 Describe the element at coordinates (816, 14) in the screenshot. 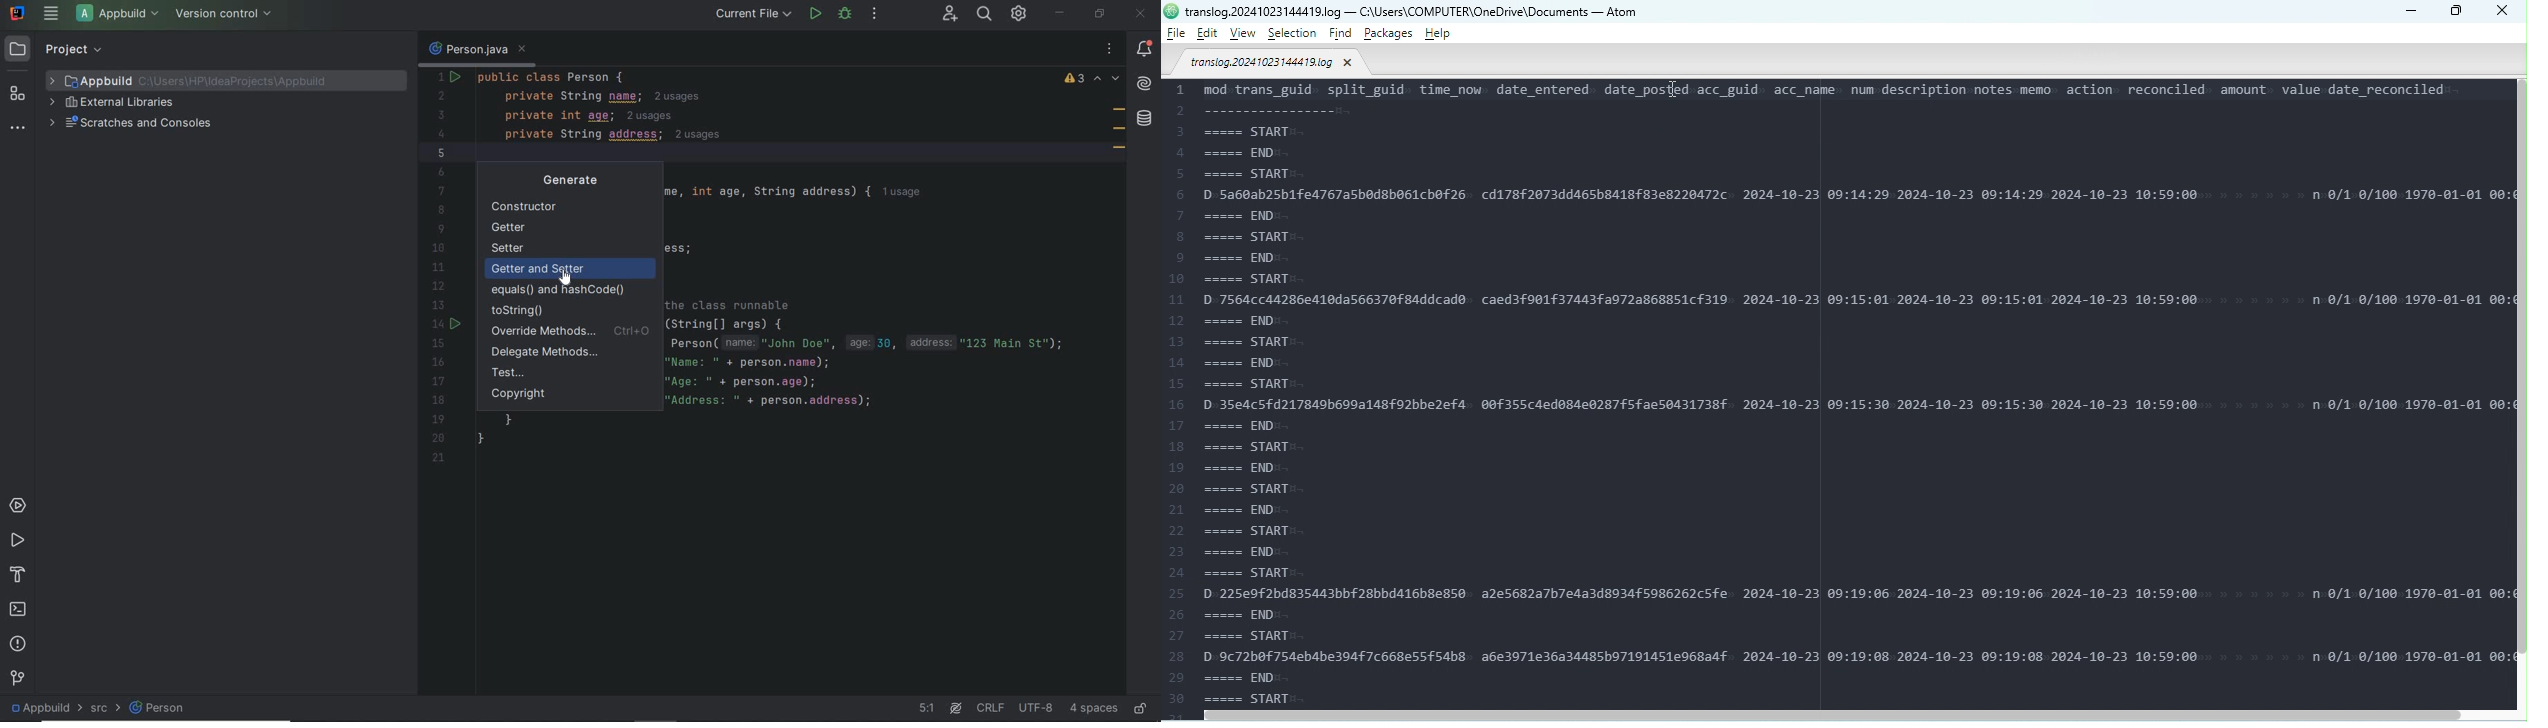

I see `run` at that location.